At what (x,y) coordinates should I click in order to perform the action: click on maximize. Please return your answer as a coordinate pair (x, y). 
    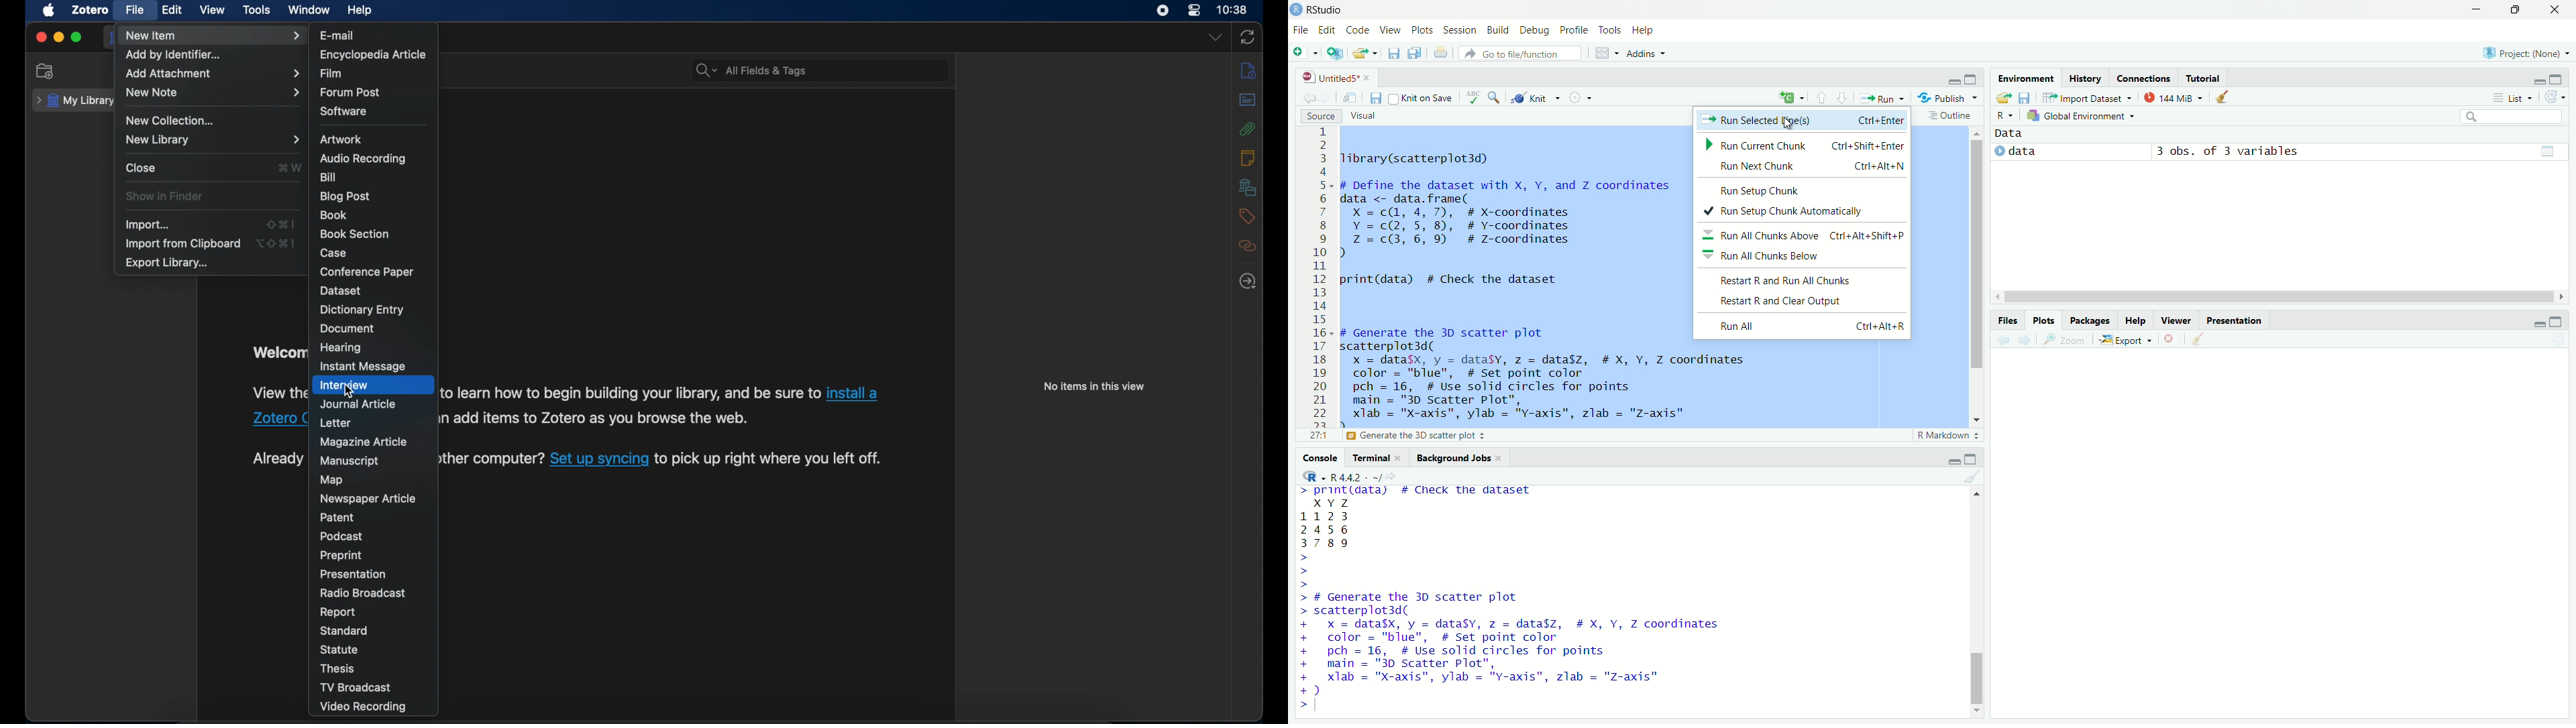
    Looking at the image, I should click on (2563, 78).